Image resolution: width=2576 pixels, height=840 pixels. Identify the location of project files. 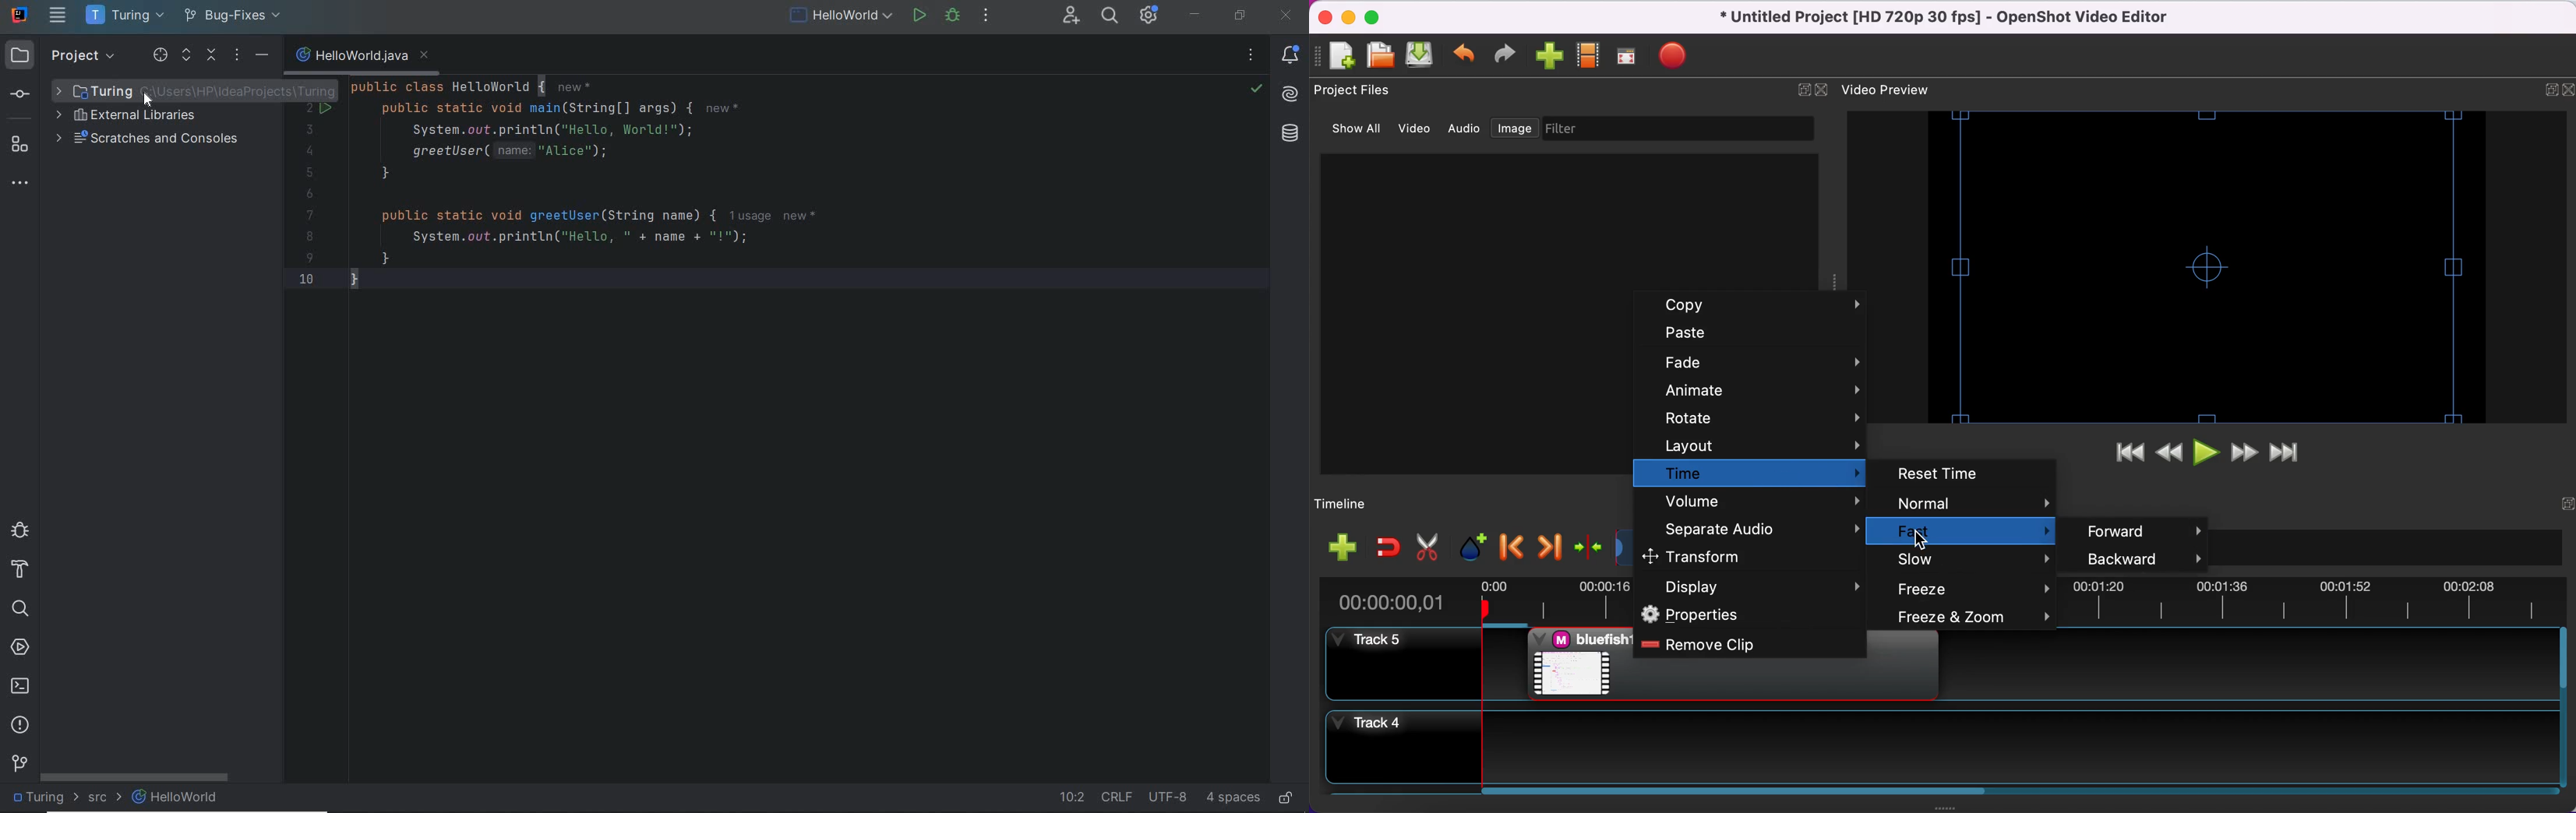
(1358, 90).